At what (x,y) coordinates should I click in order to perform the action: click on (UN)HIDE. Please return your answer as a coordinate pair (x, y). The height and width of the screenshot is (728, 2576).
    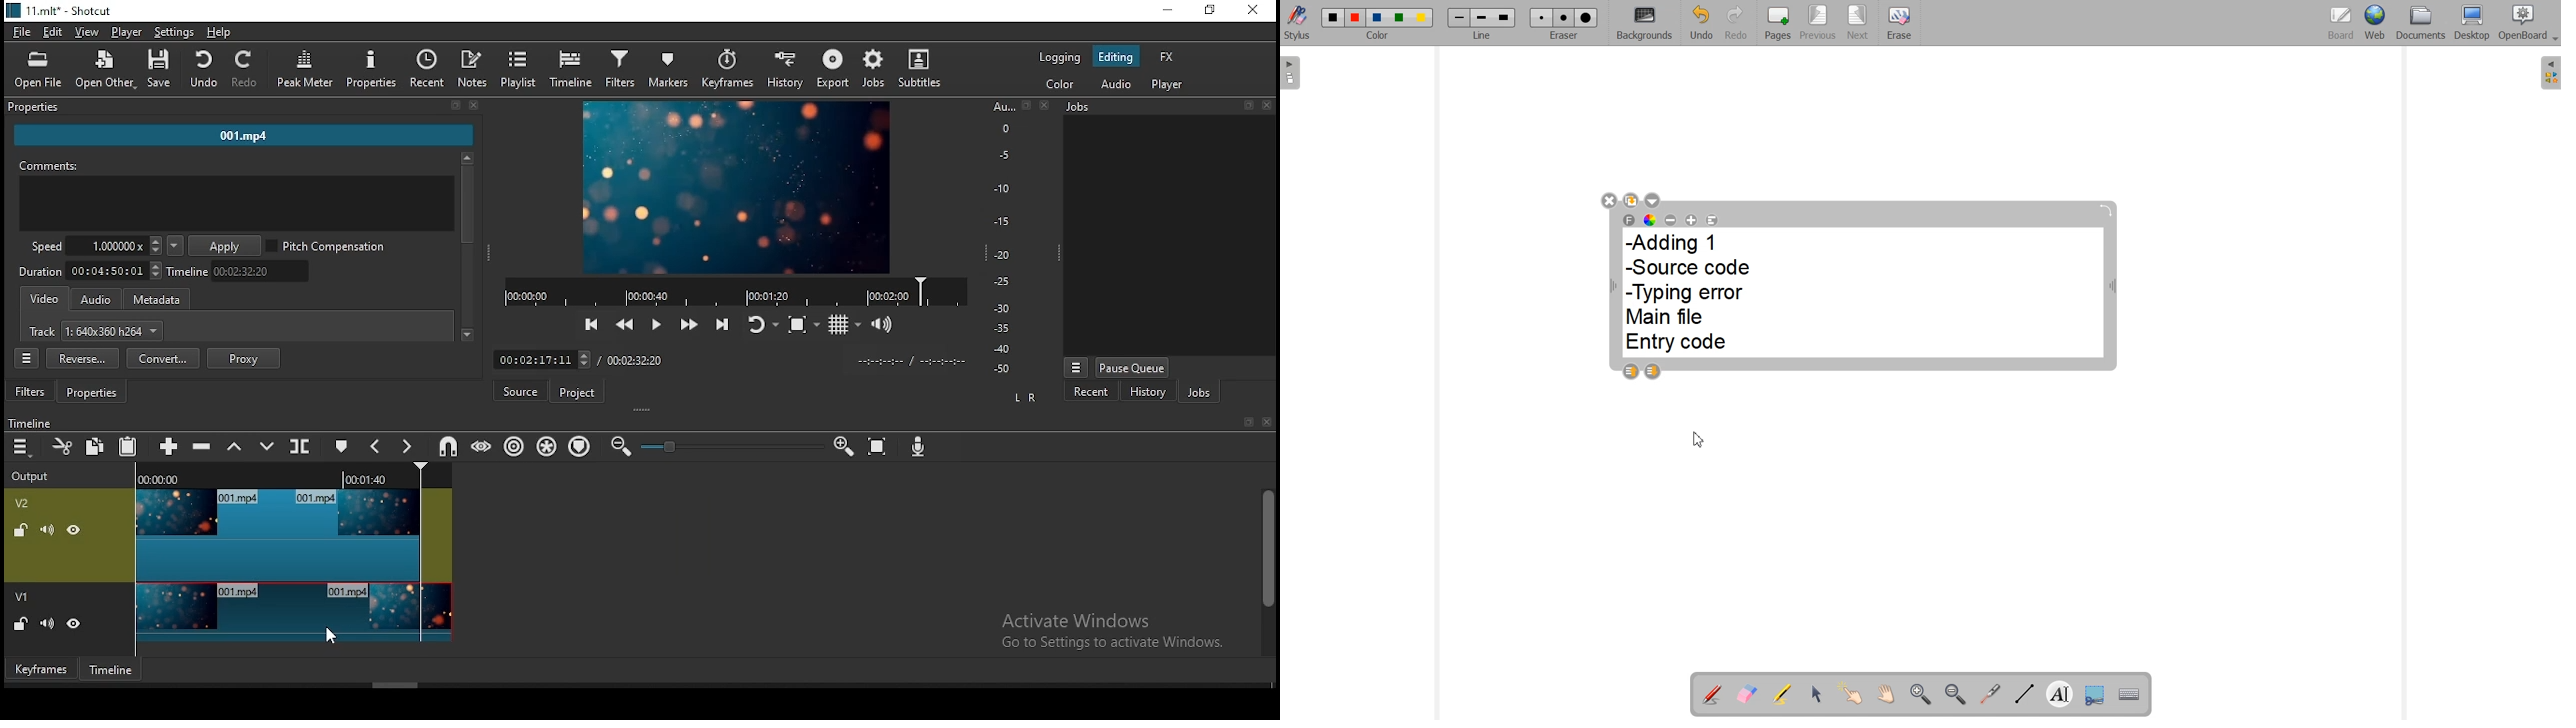
    Looking at the image, I should click on (75, 626).